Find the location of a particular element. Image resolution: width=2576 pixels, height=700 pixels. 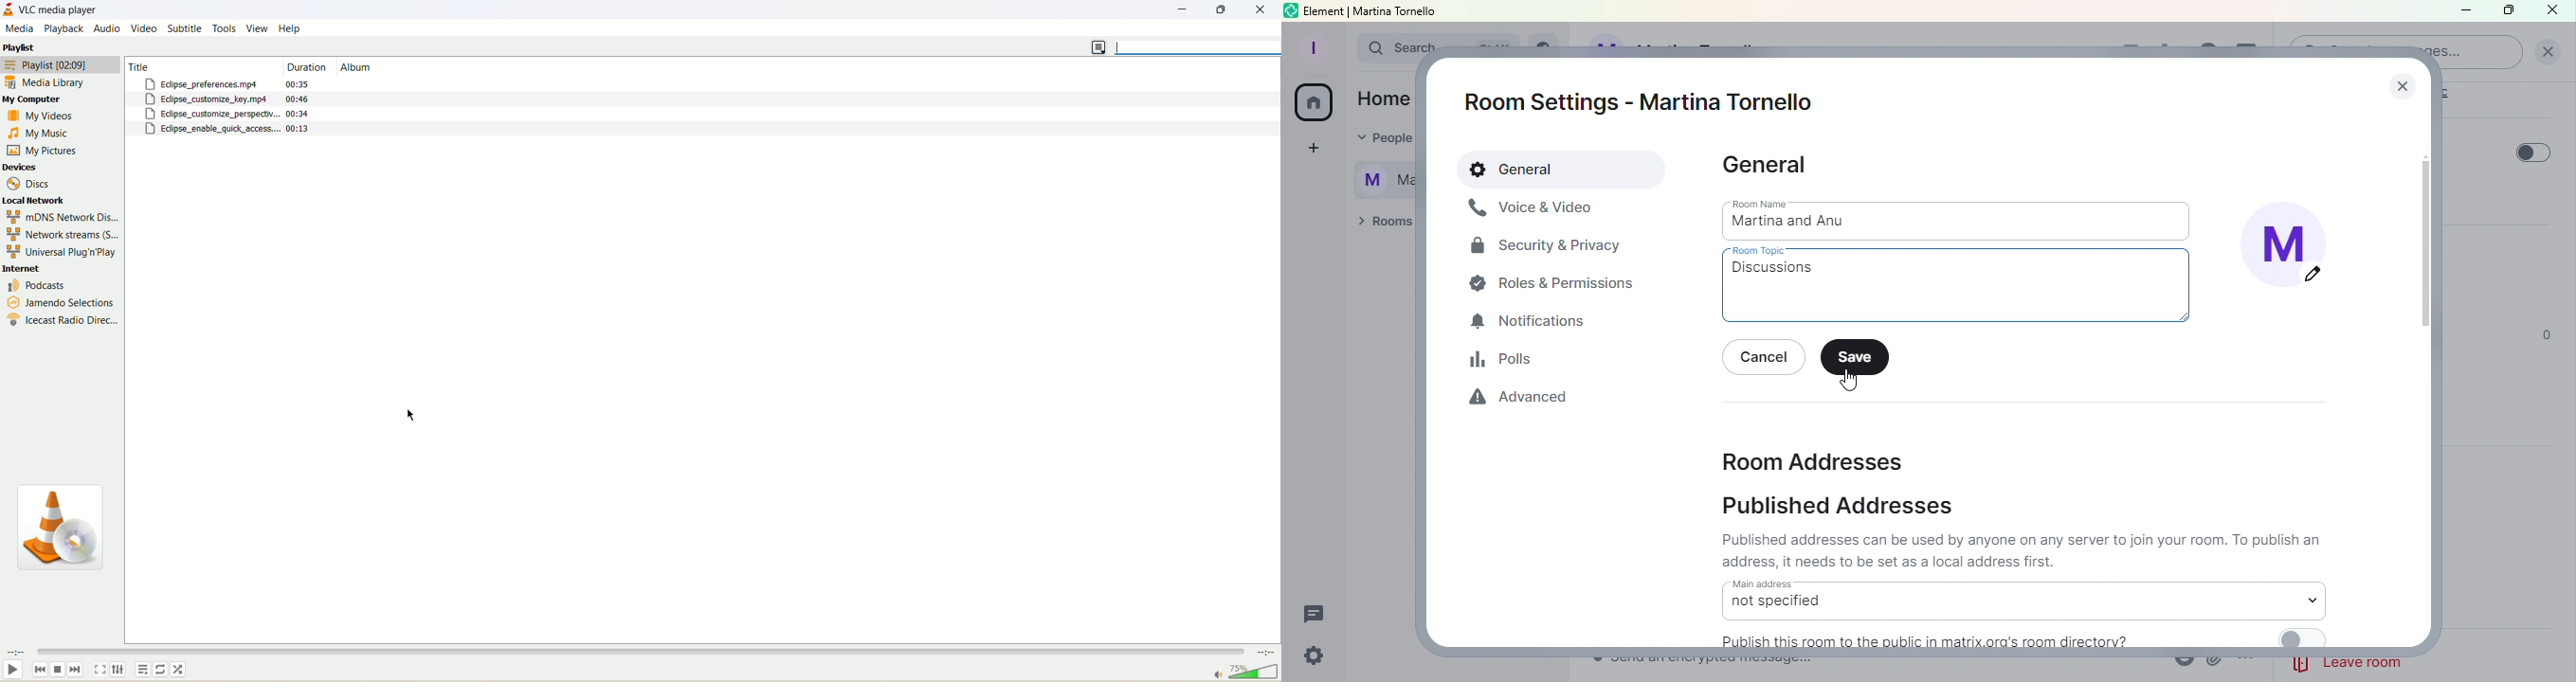

Room settings - Martina Tornello is located at coordinates (1646, 102).